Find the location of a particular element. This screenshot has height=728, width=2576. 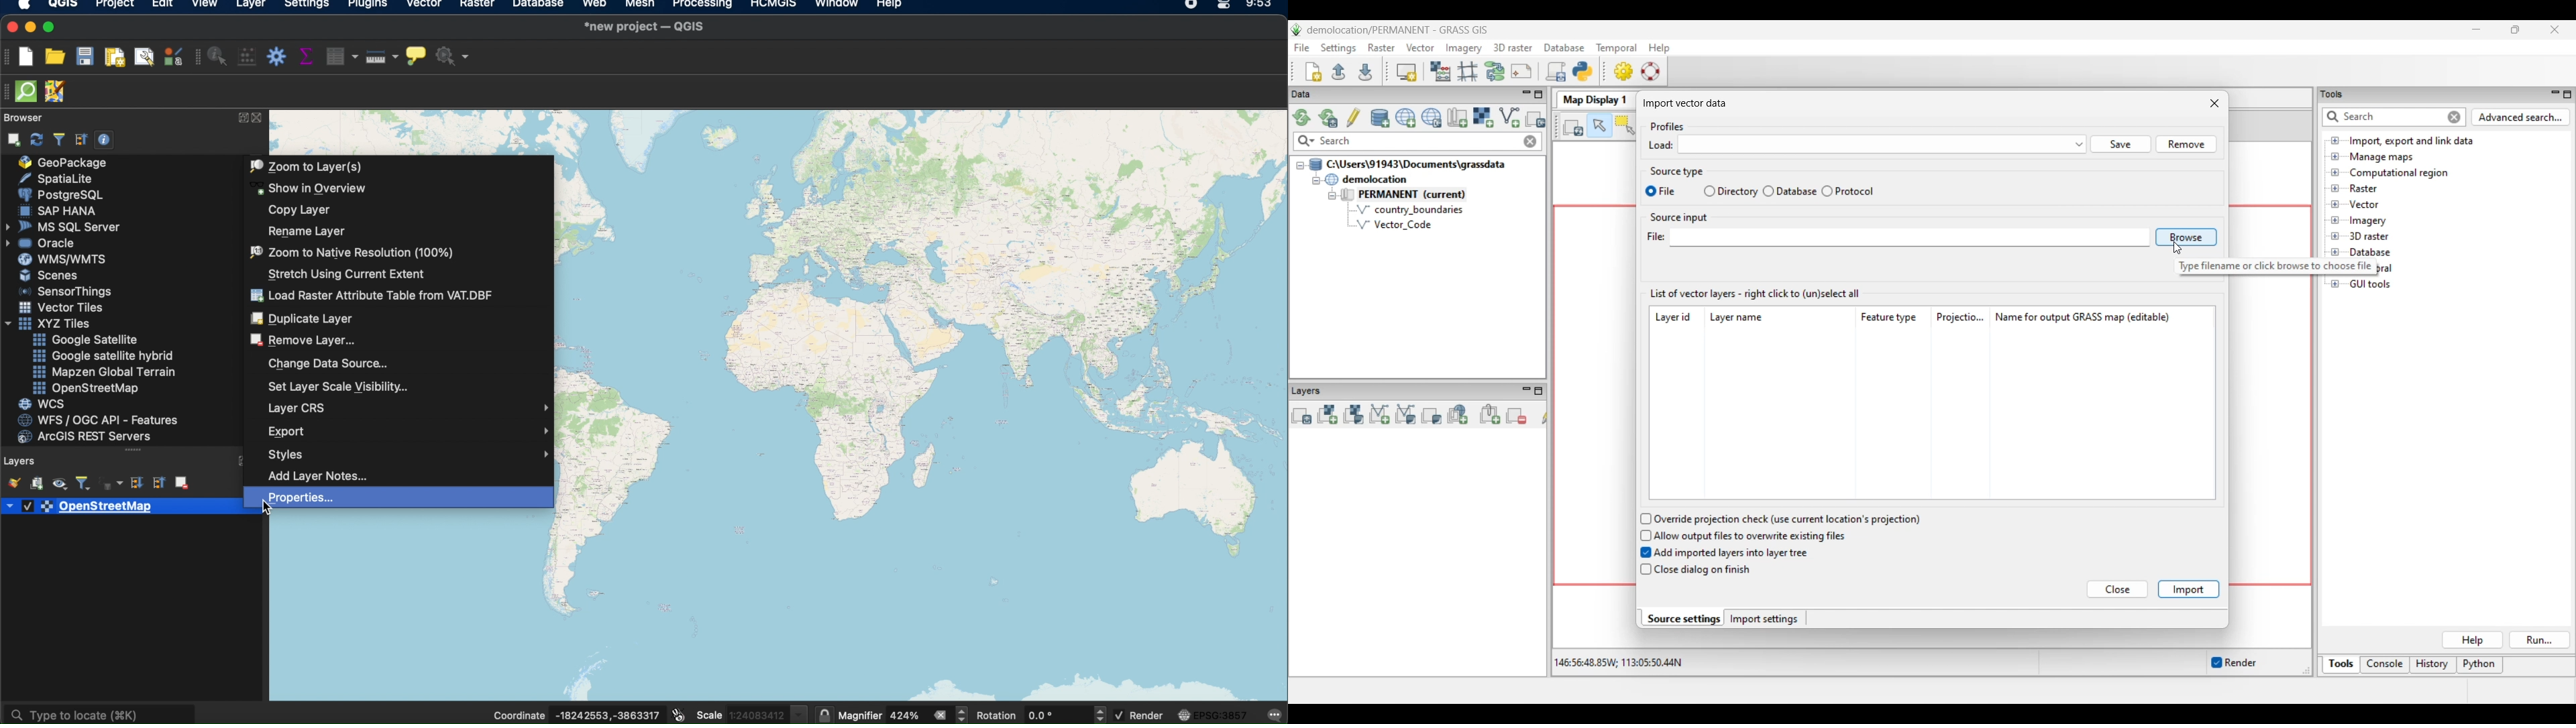

show layout is located at coordinates (143, 56).